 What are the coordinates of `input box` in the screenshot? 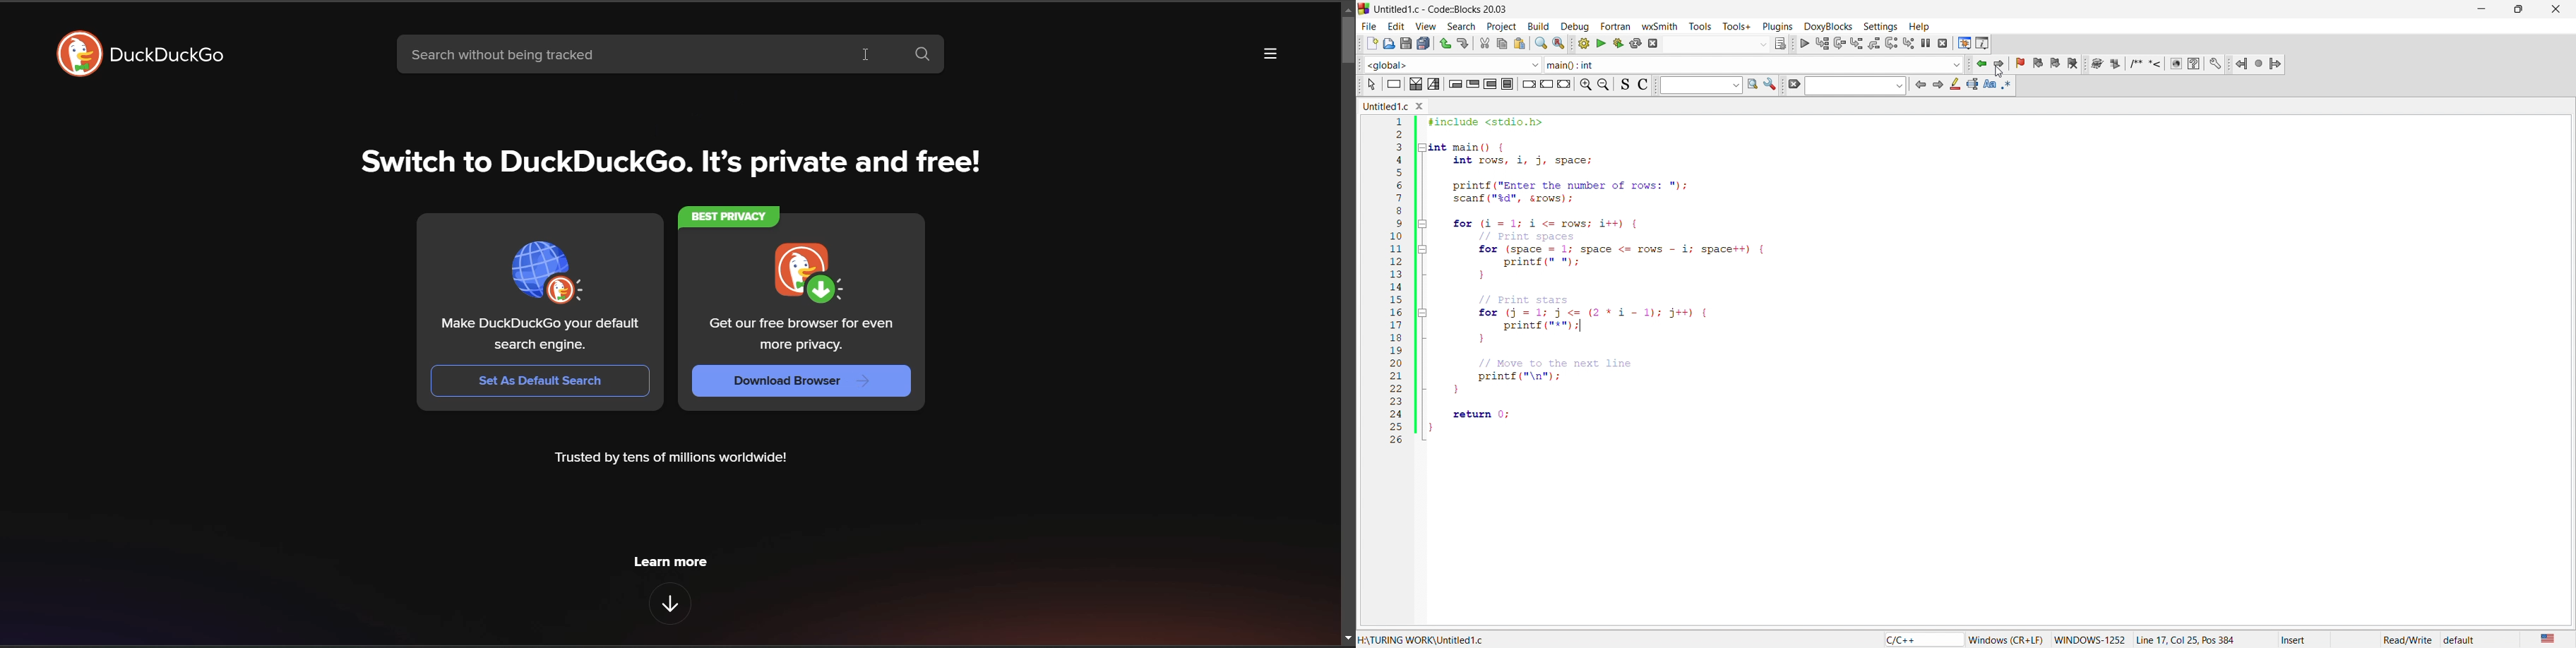 It's located at (1695, 84).